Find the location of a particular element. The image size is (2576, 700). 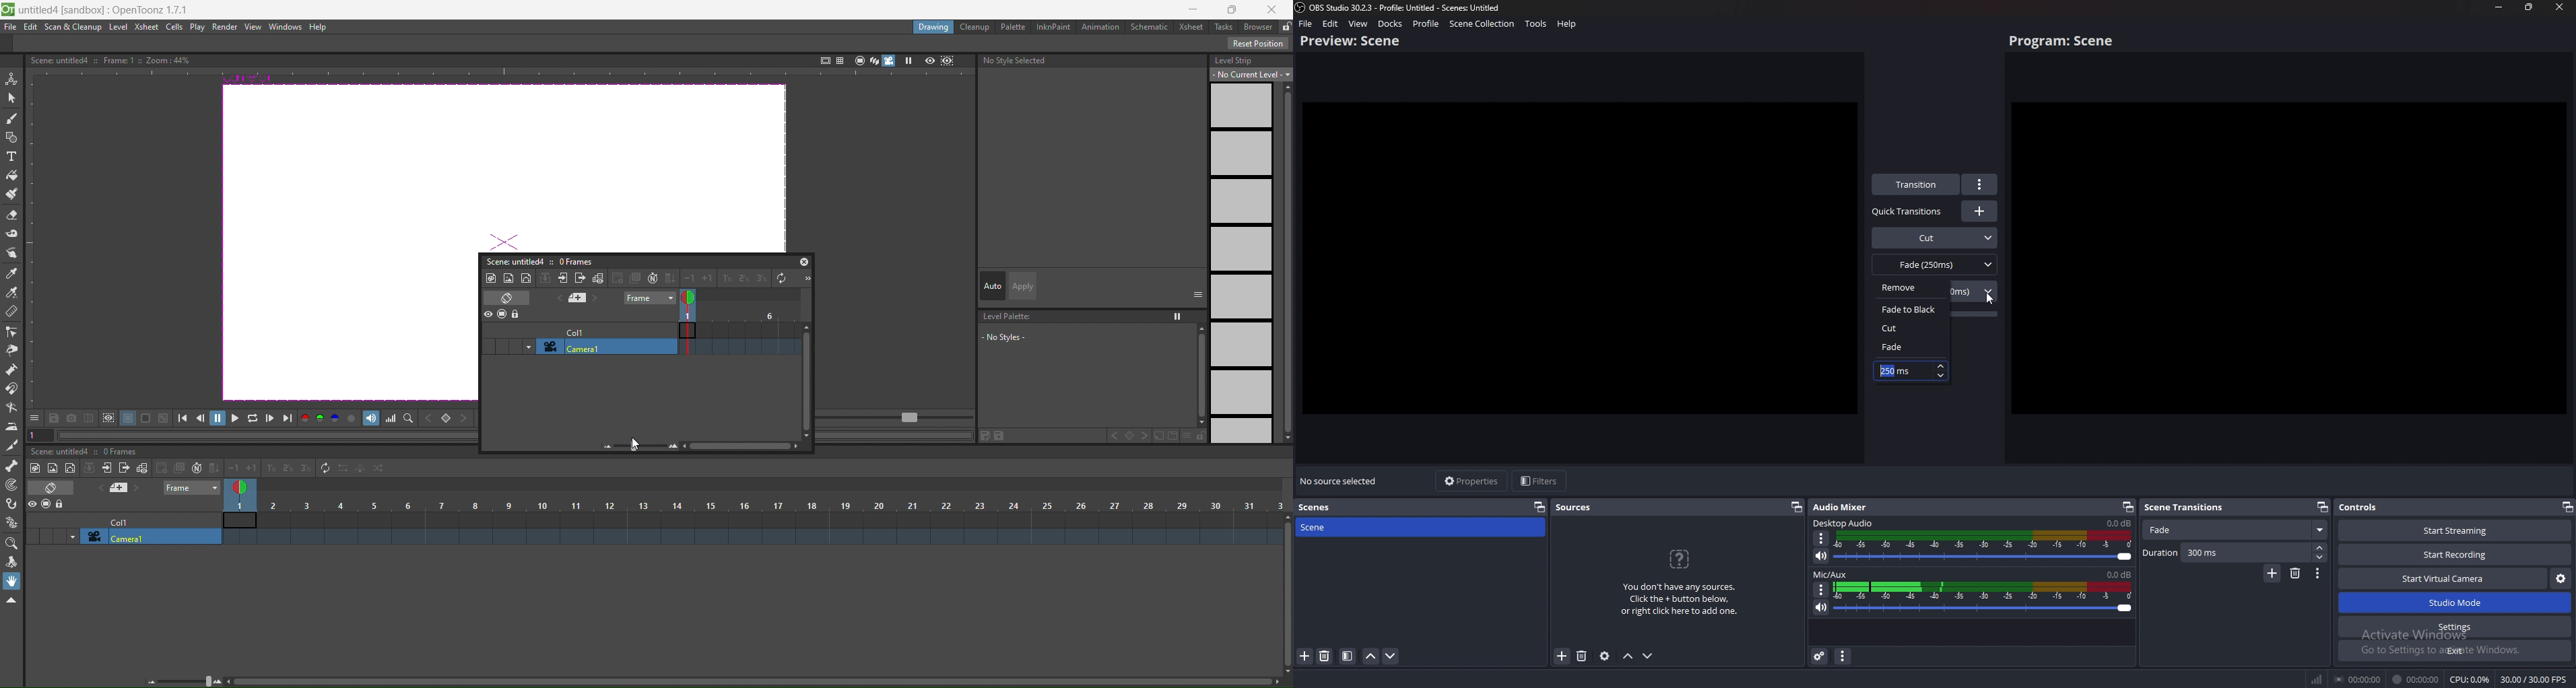

frame is located at coordinates (193, 487).